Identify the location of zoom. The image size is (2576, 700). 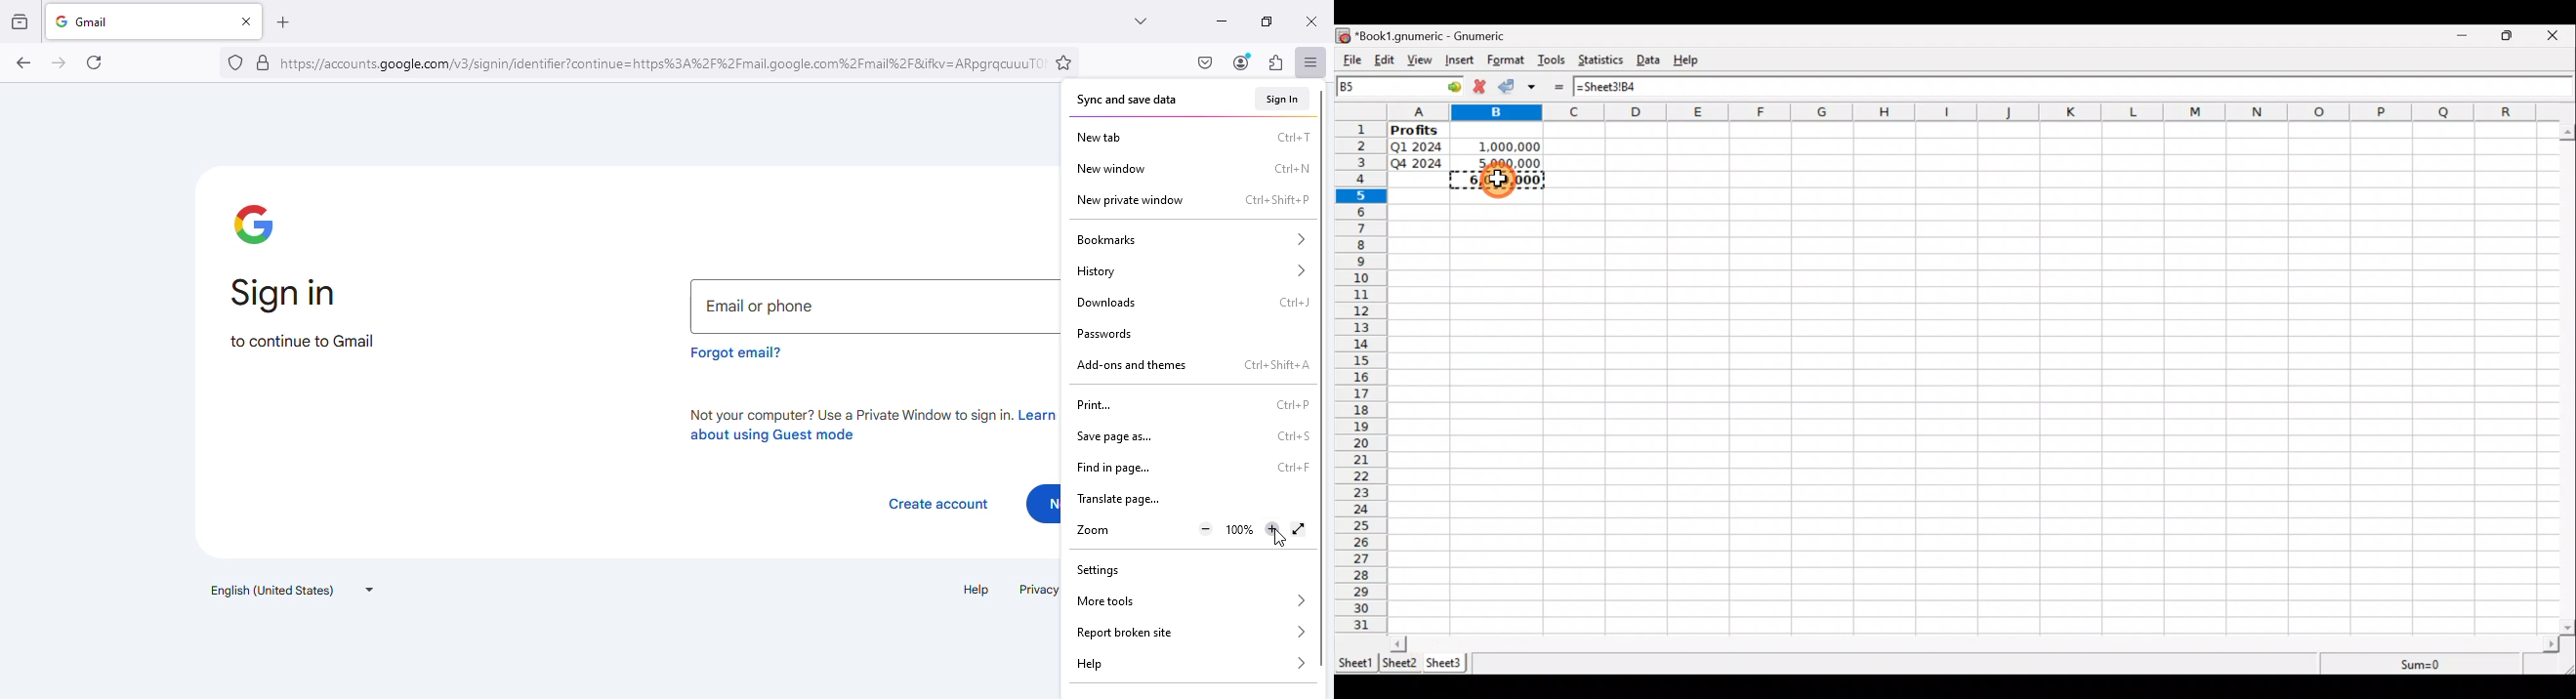
(1093, 529).